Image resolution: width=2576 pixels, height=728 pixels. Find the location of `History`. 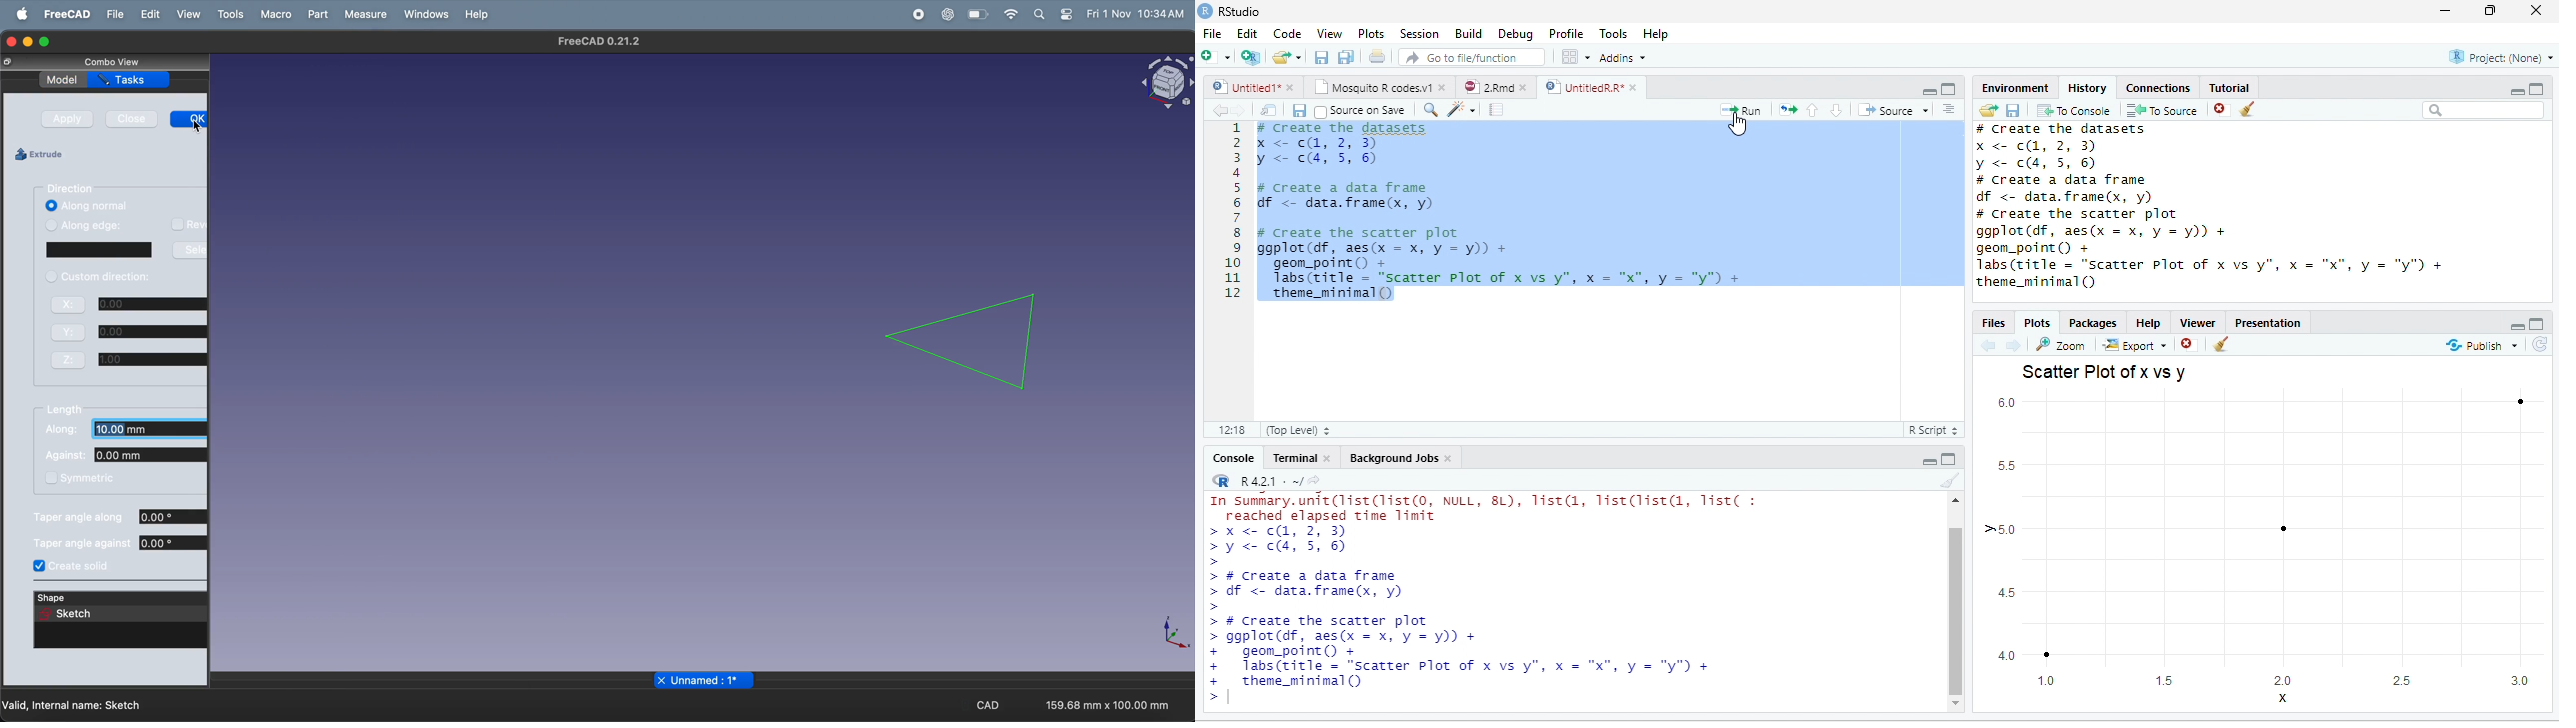

History is located at coordinates (2086, 88).